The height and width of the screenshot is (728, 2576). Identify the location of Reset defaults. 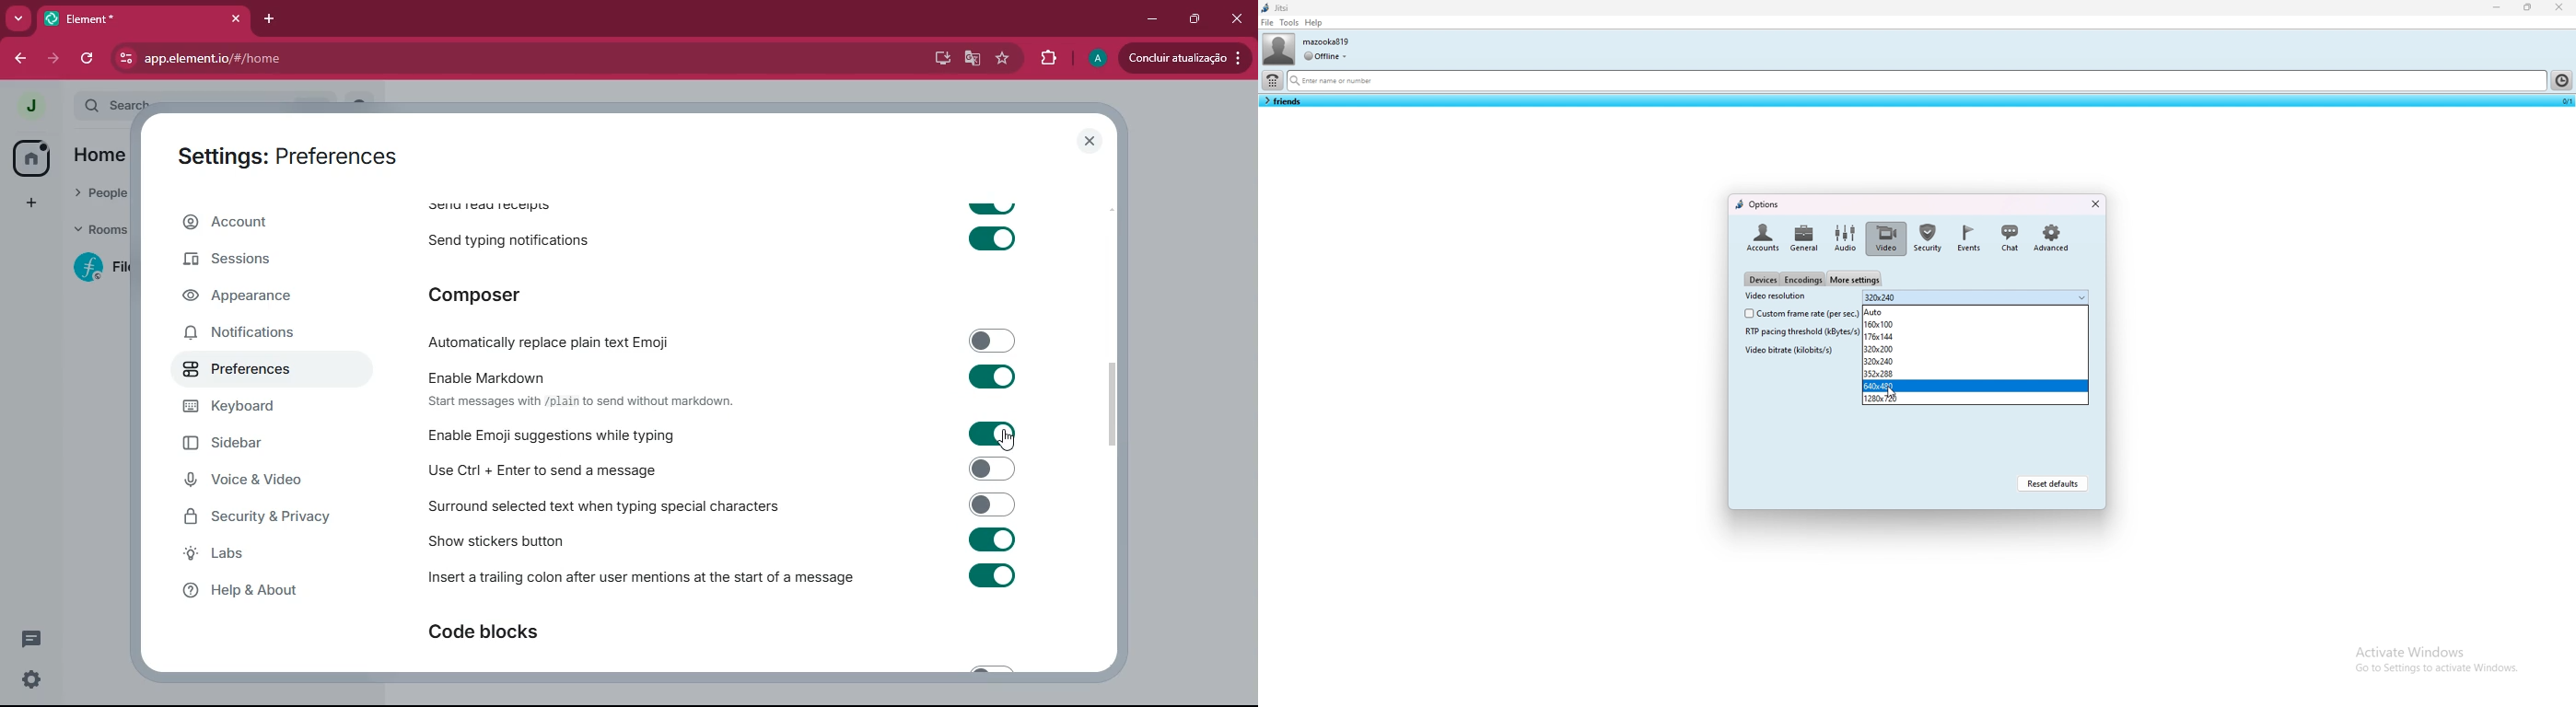
(2053, 483).